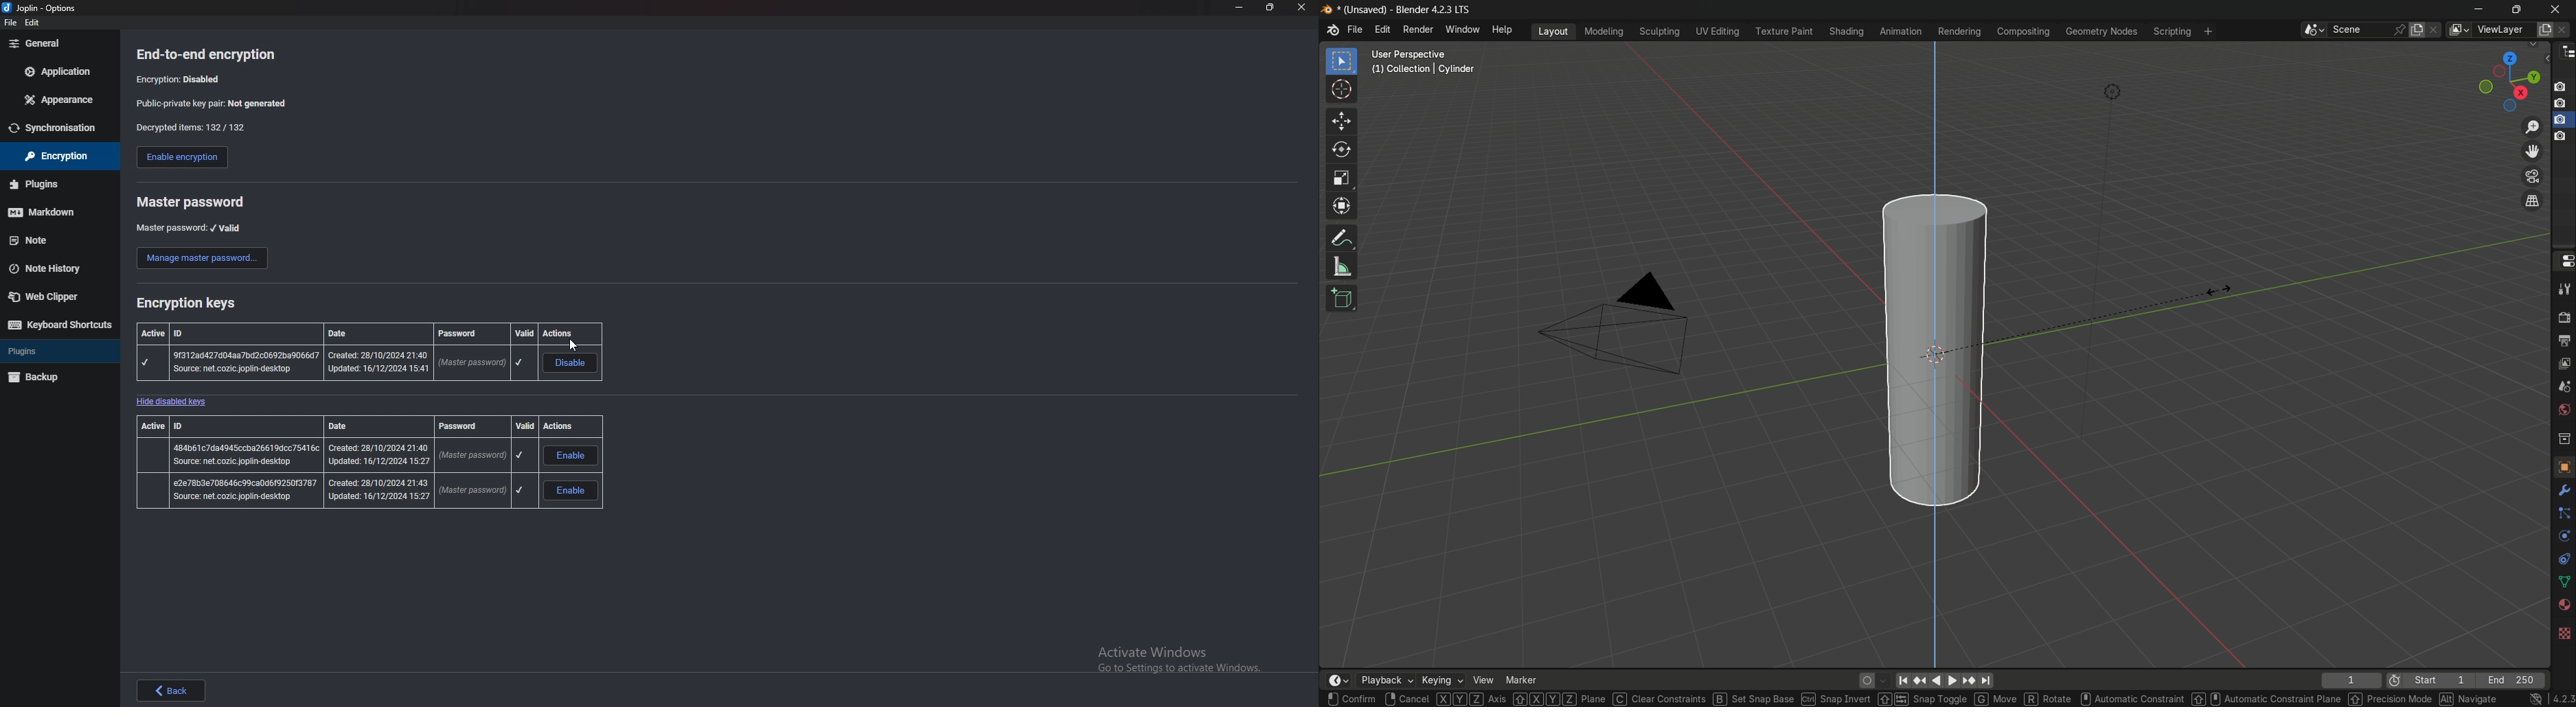  What do you see at coordinates (1503, 30) in the screenshot?
I see `help menu` at bounding box center [1503, 30].